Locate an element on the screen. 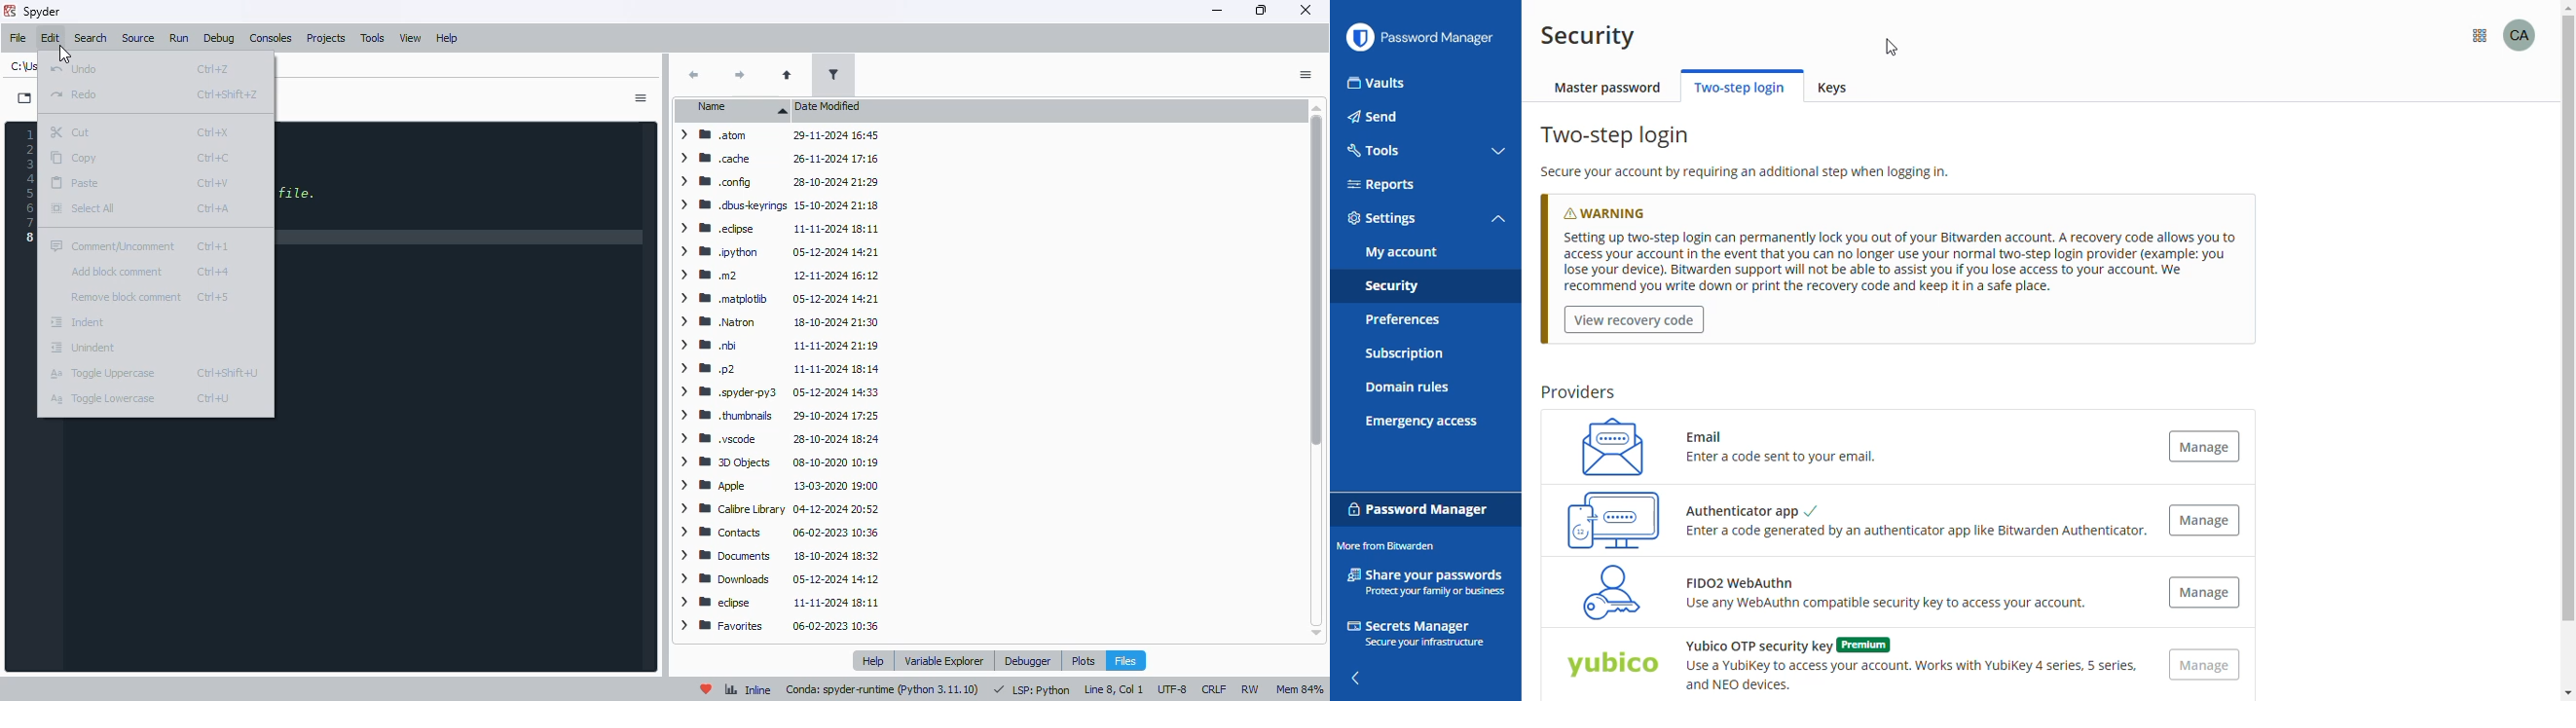  copy is located at coordinates (76, 159).